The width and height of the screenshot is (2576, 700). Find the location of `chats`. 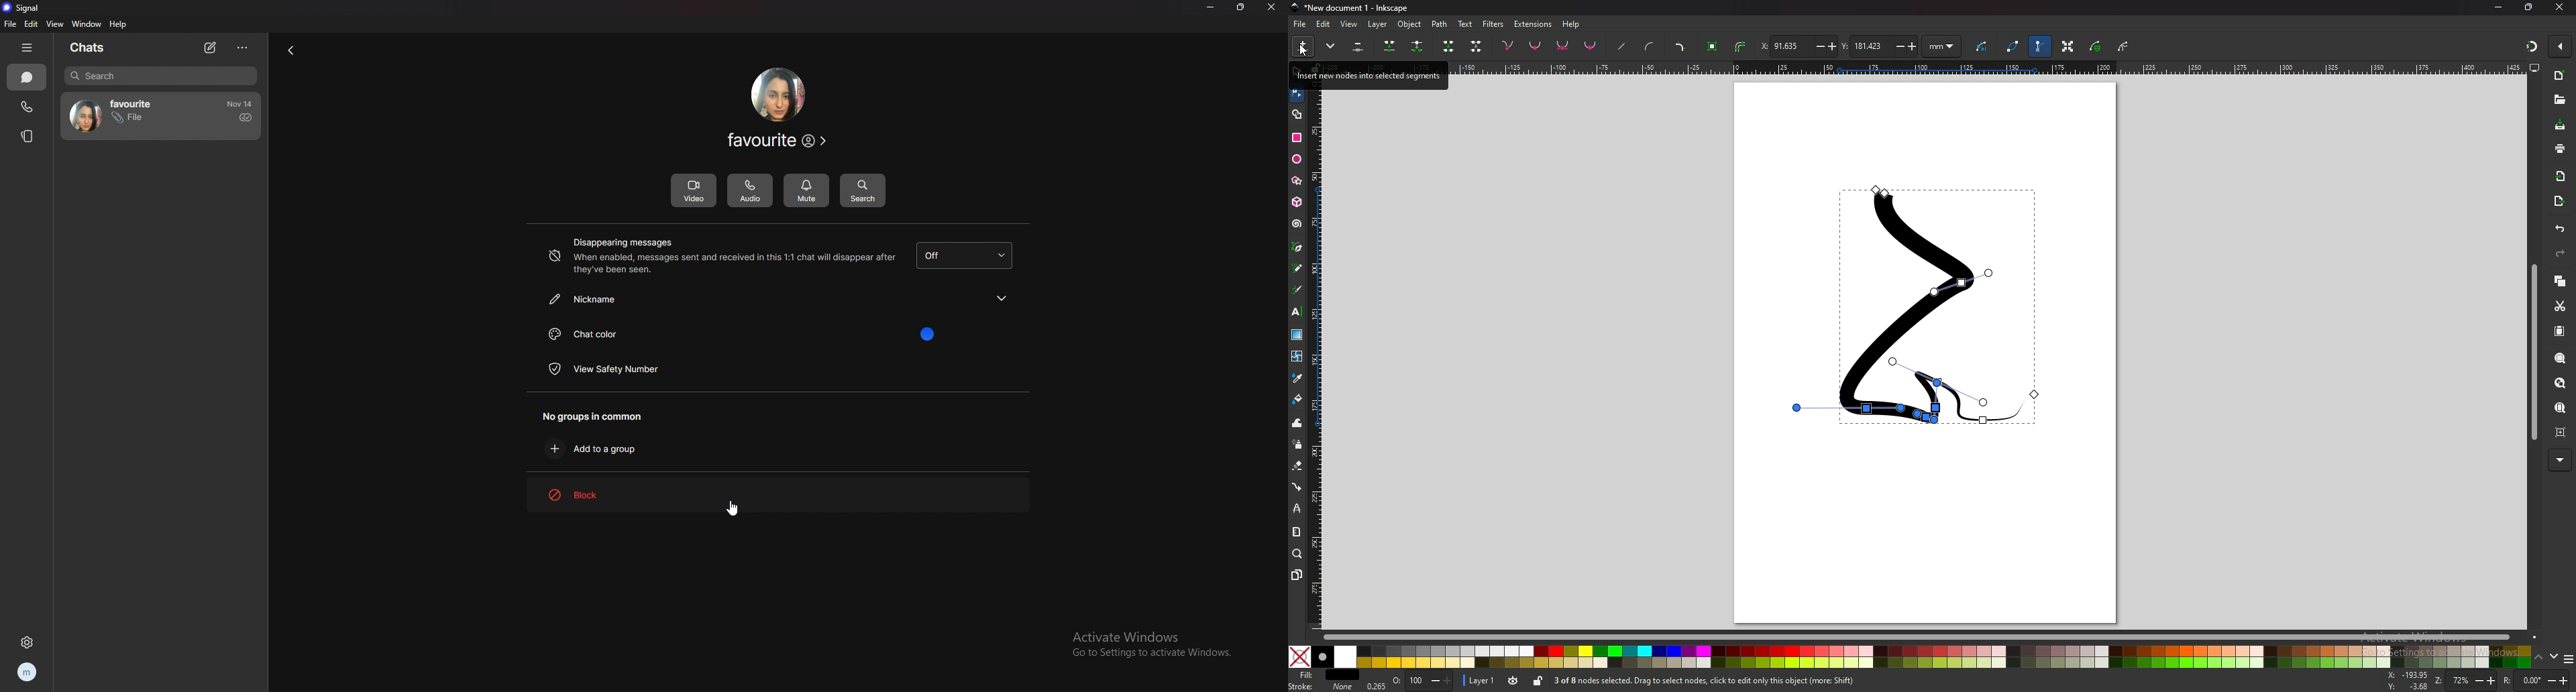

chats is located at coordinates (91, 48).